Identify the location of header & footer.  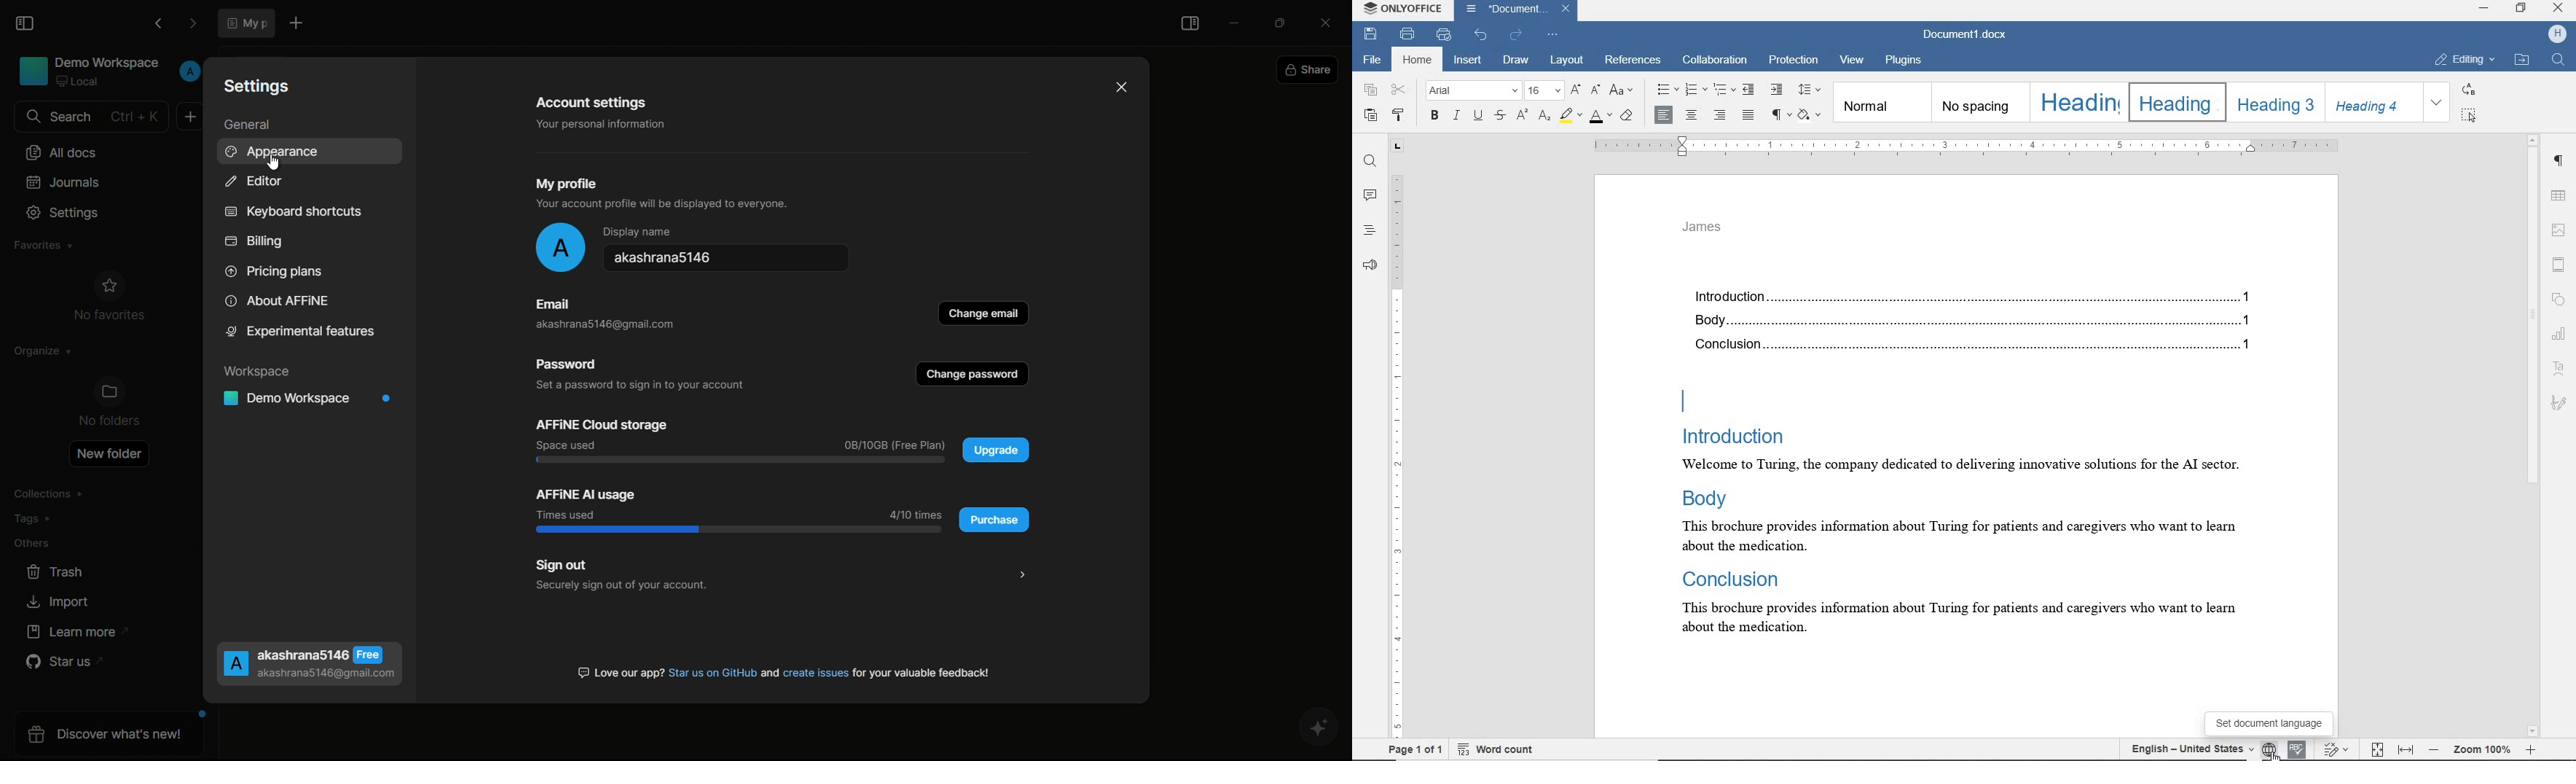
(2561, 264).